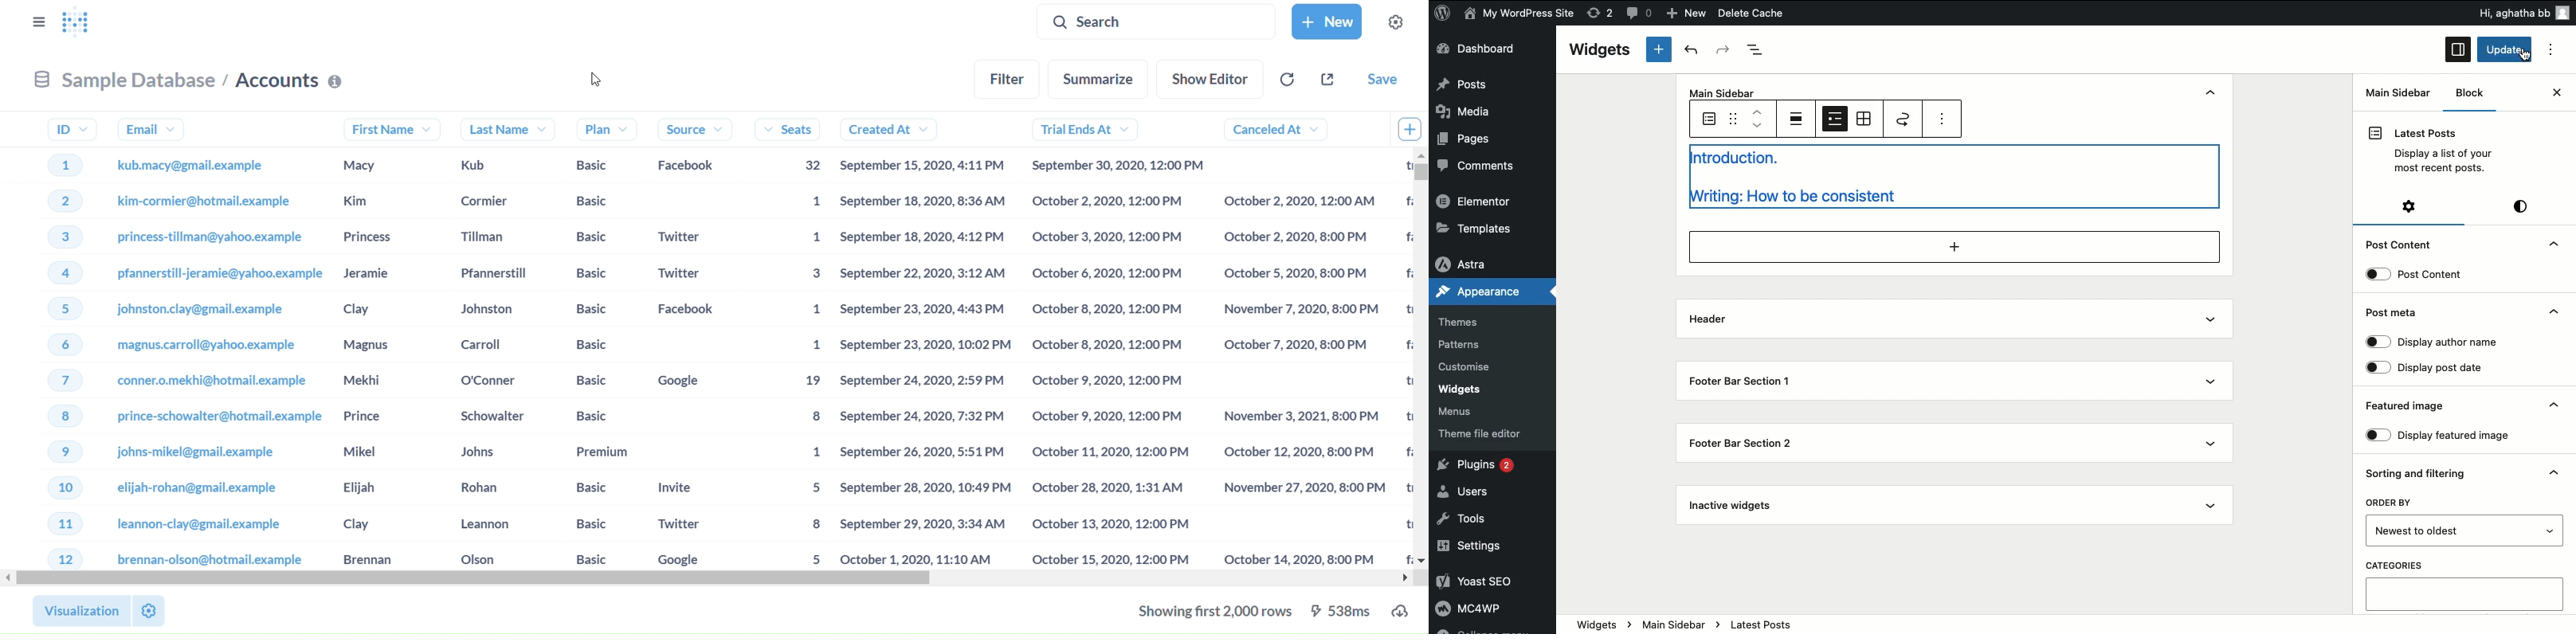 Image resolution: width=2576 pixels, height=644 pixels. What do you see at coordinates (1464, 84) in the screenshot?
I see `Posts` at bounding box center [1464, 84].